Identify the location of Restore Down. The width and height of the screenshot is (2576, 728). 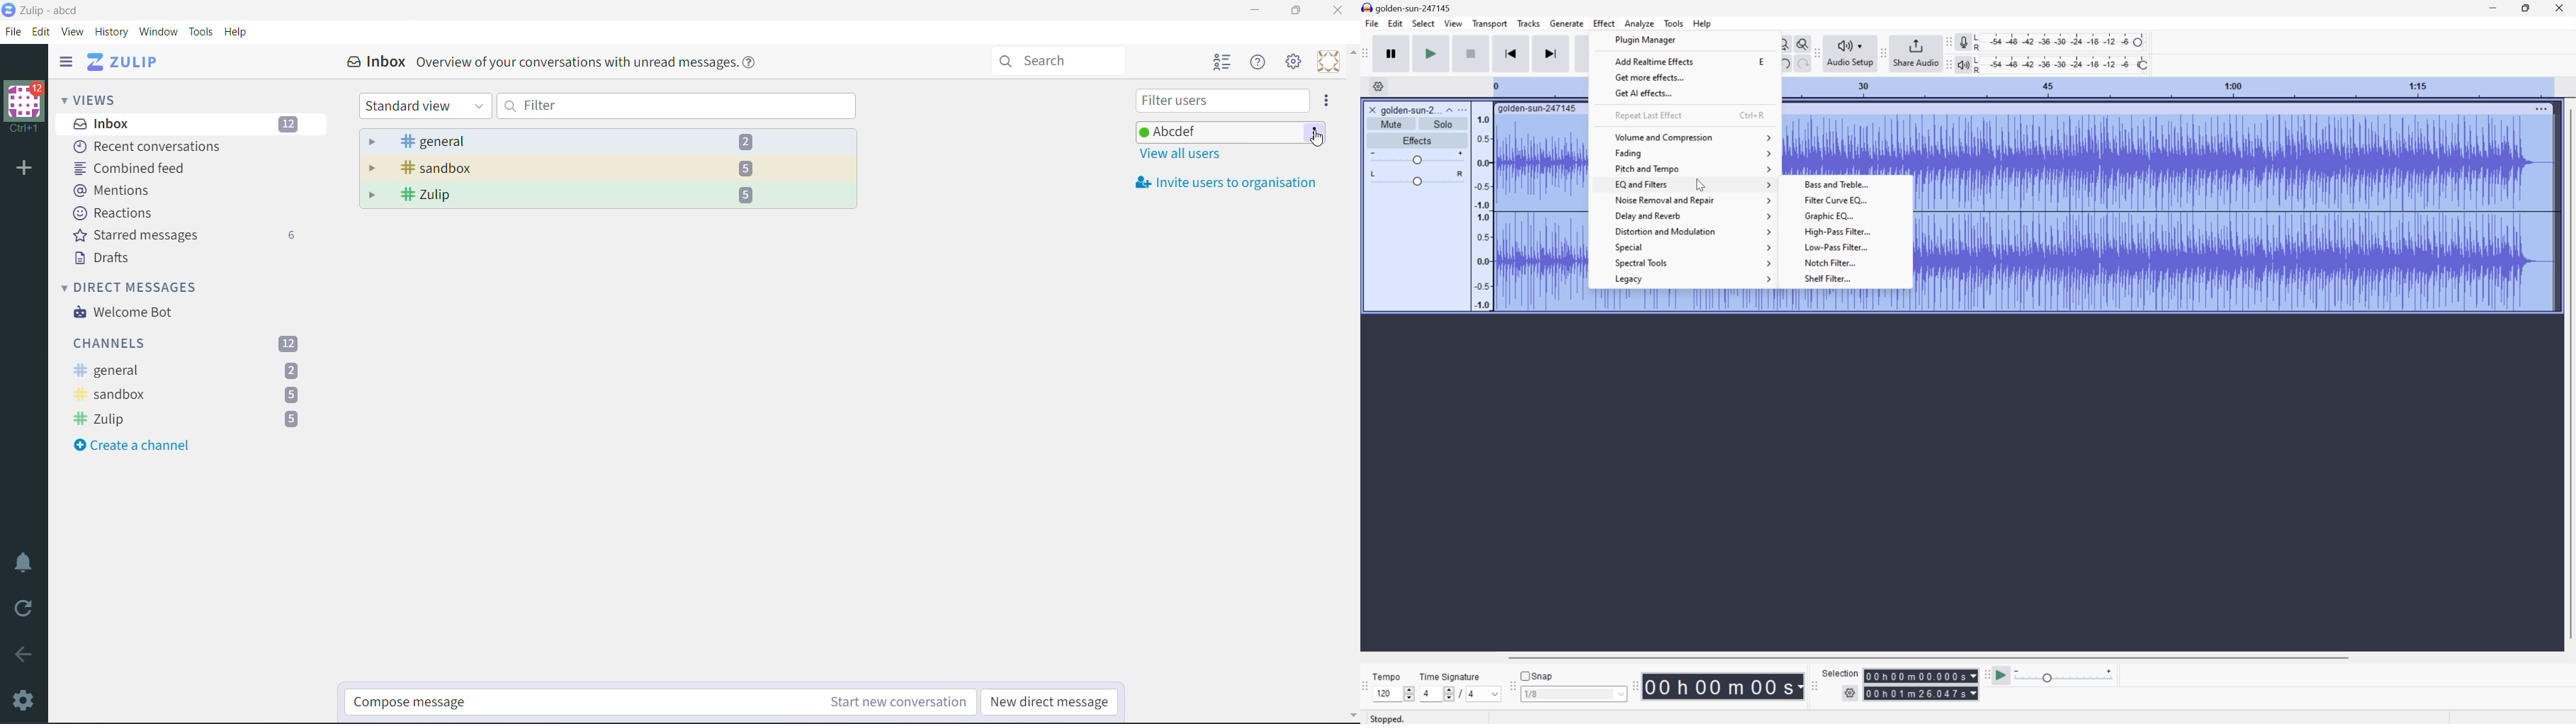
(1296, 12).